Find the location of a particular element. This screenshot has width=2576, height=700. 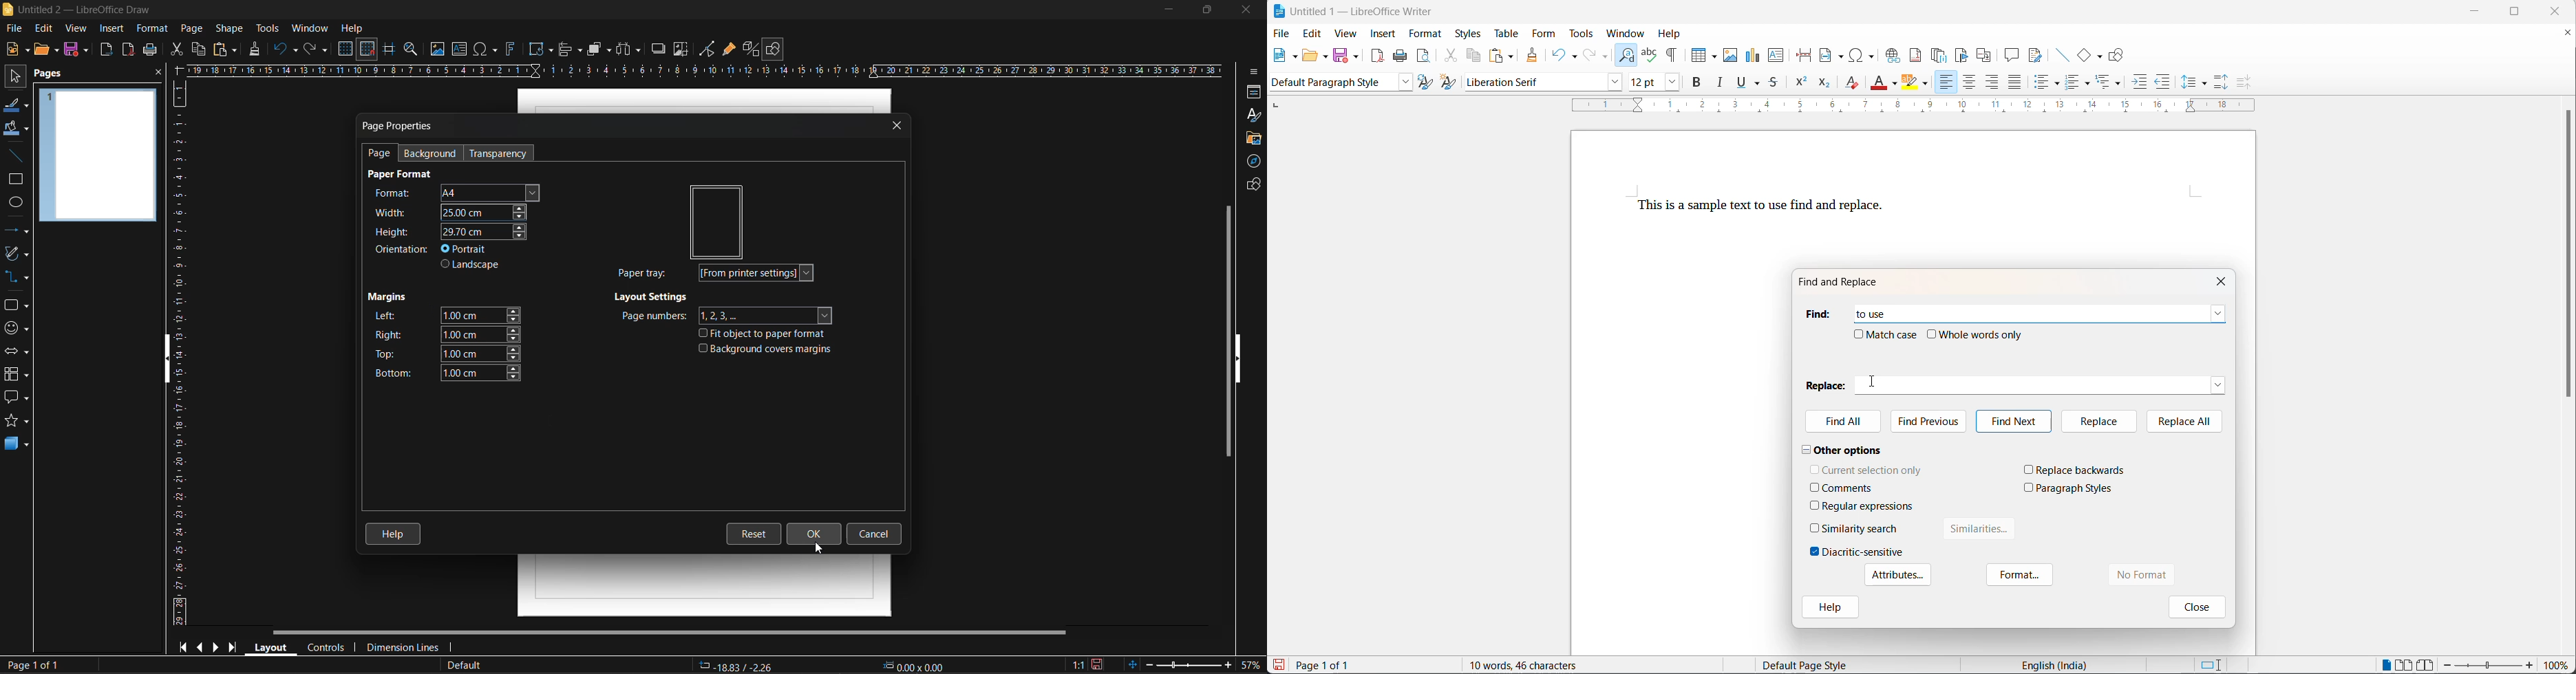

replace textbox is located at coordinates (2049, 382).